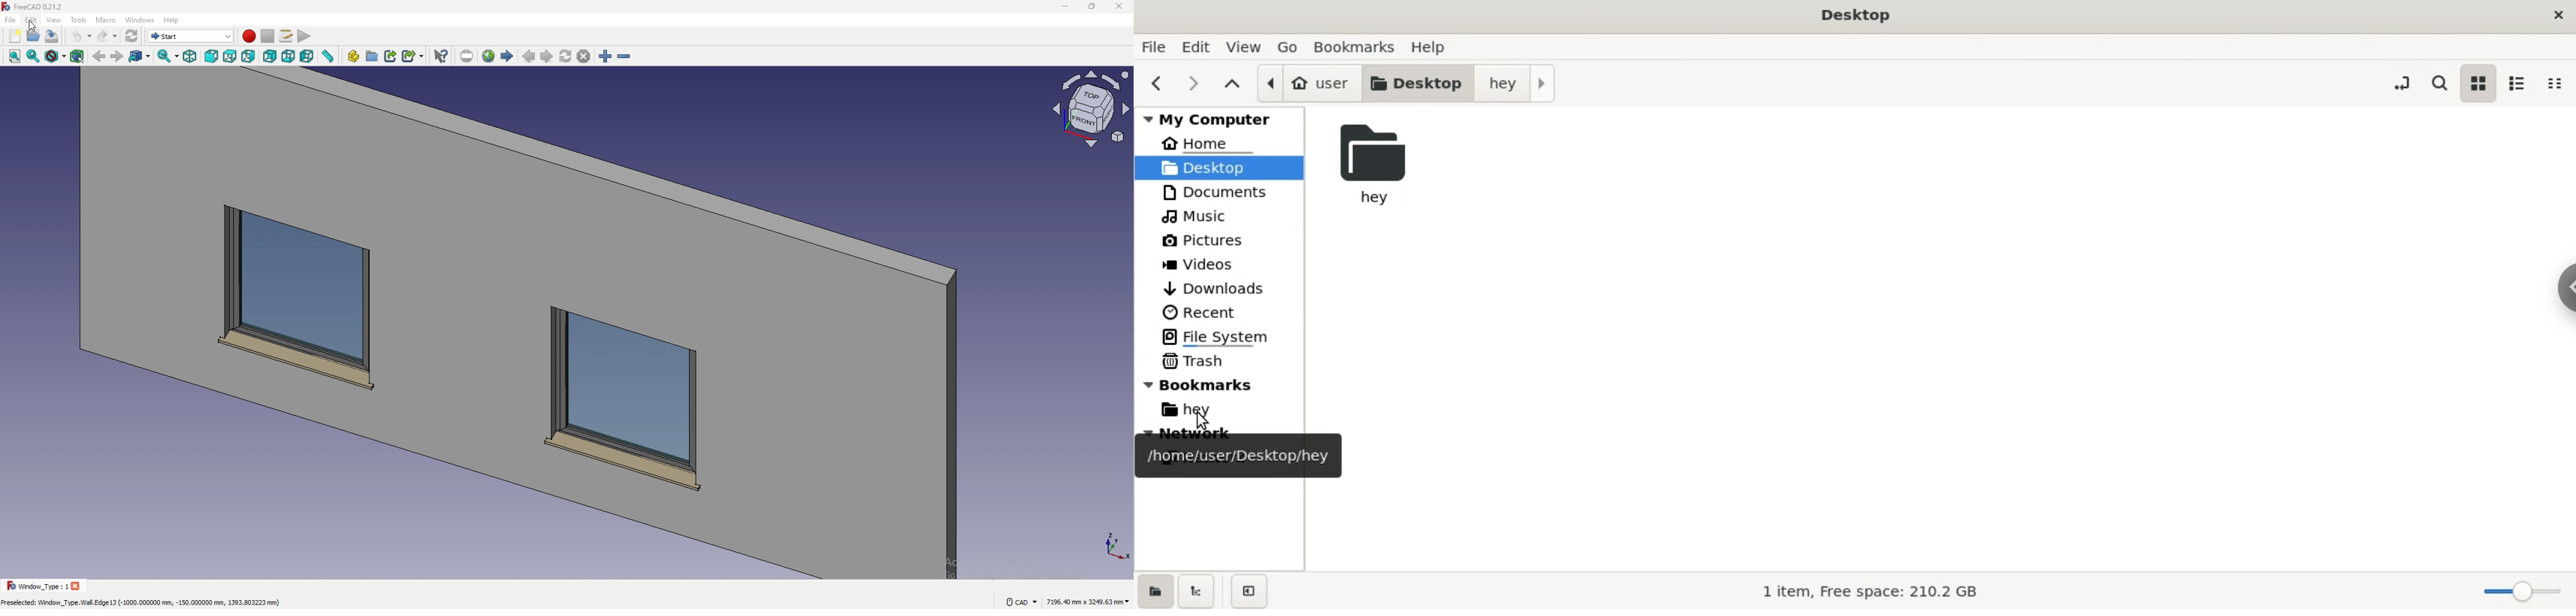 This screenshot has height=616, width=2576. I want to click on zoom out, so click(624, 57).